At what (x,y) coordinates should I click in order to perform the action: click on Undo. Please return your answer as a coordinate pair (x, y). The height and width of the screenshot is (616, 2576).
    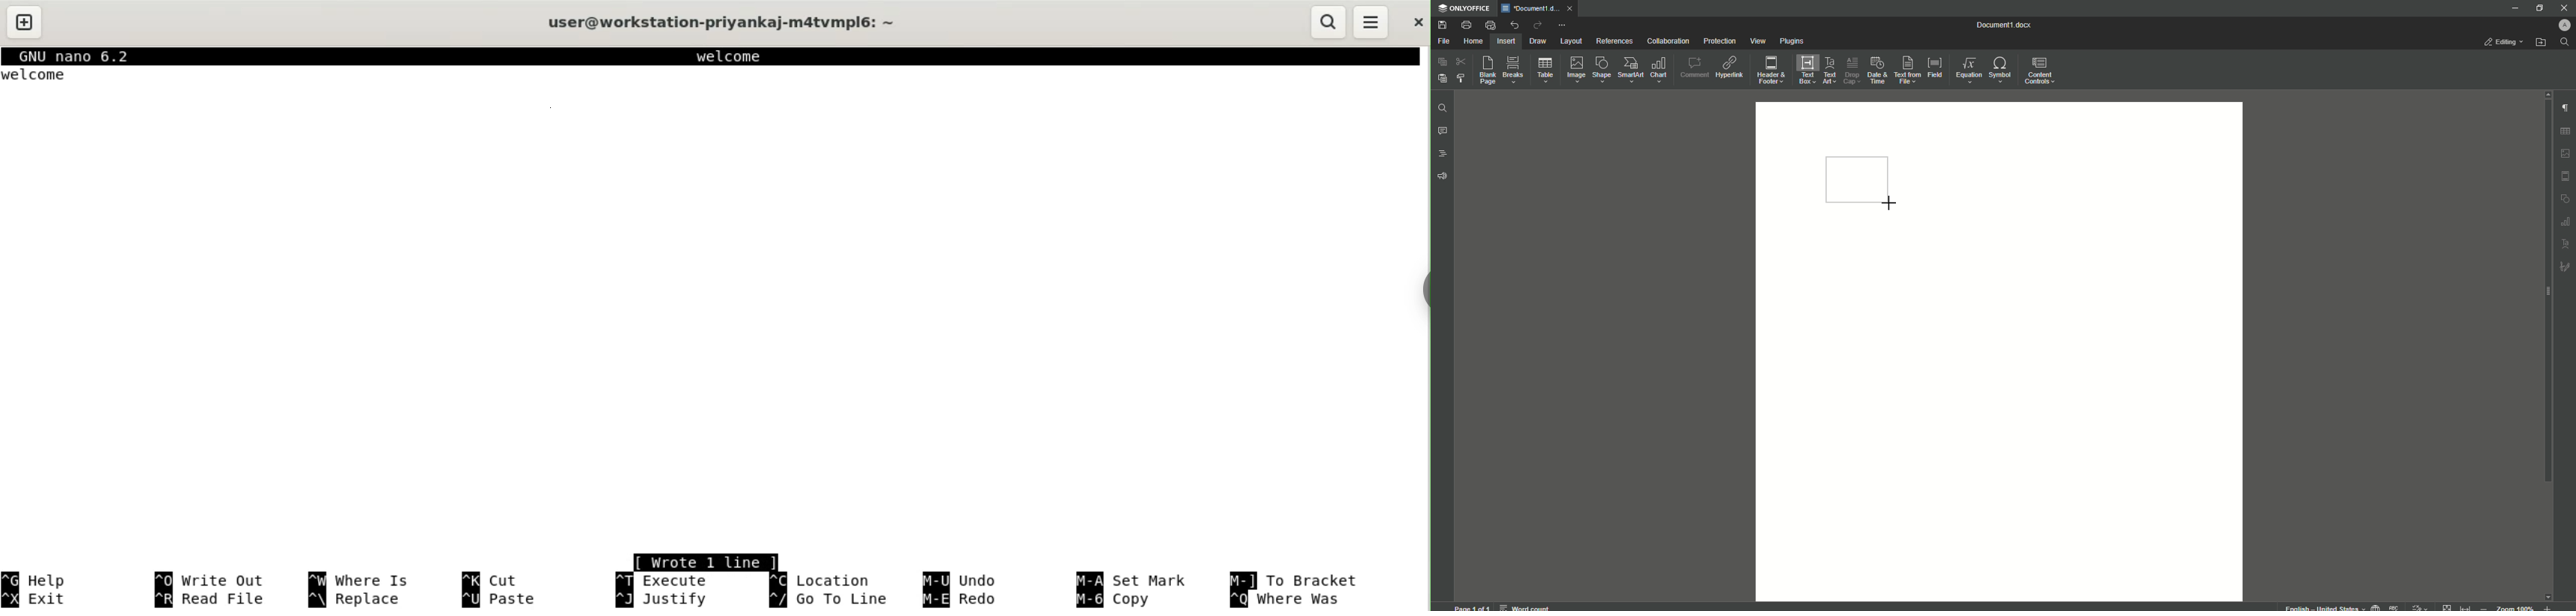
    Looking at the image, I should click on (1514, 25).